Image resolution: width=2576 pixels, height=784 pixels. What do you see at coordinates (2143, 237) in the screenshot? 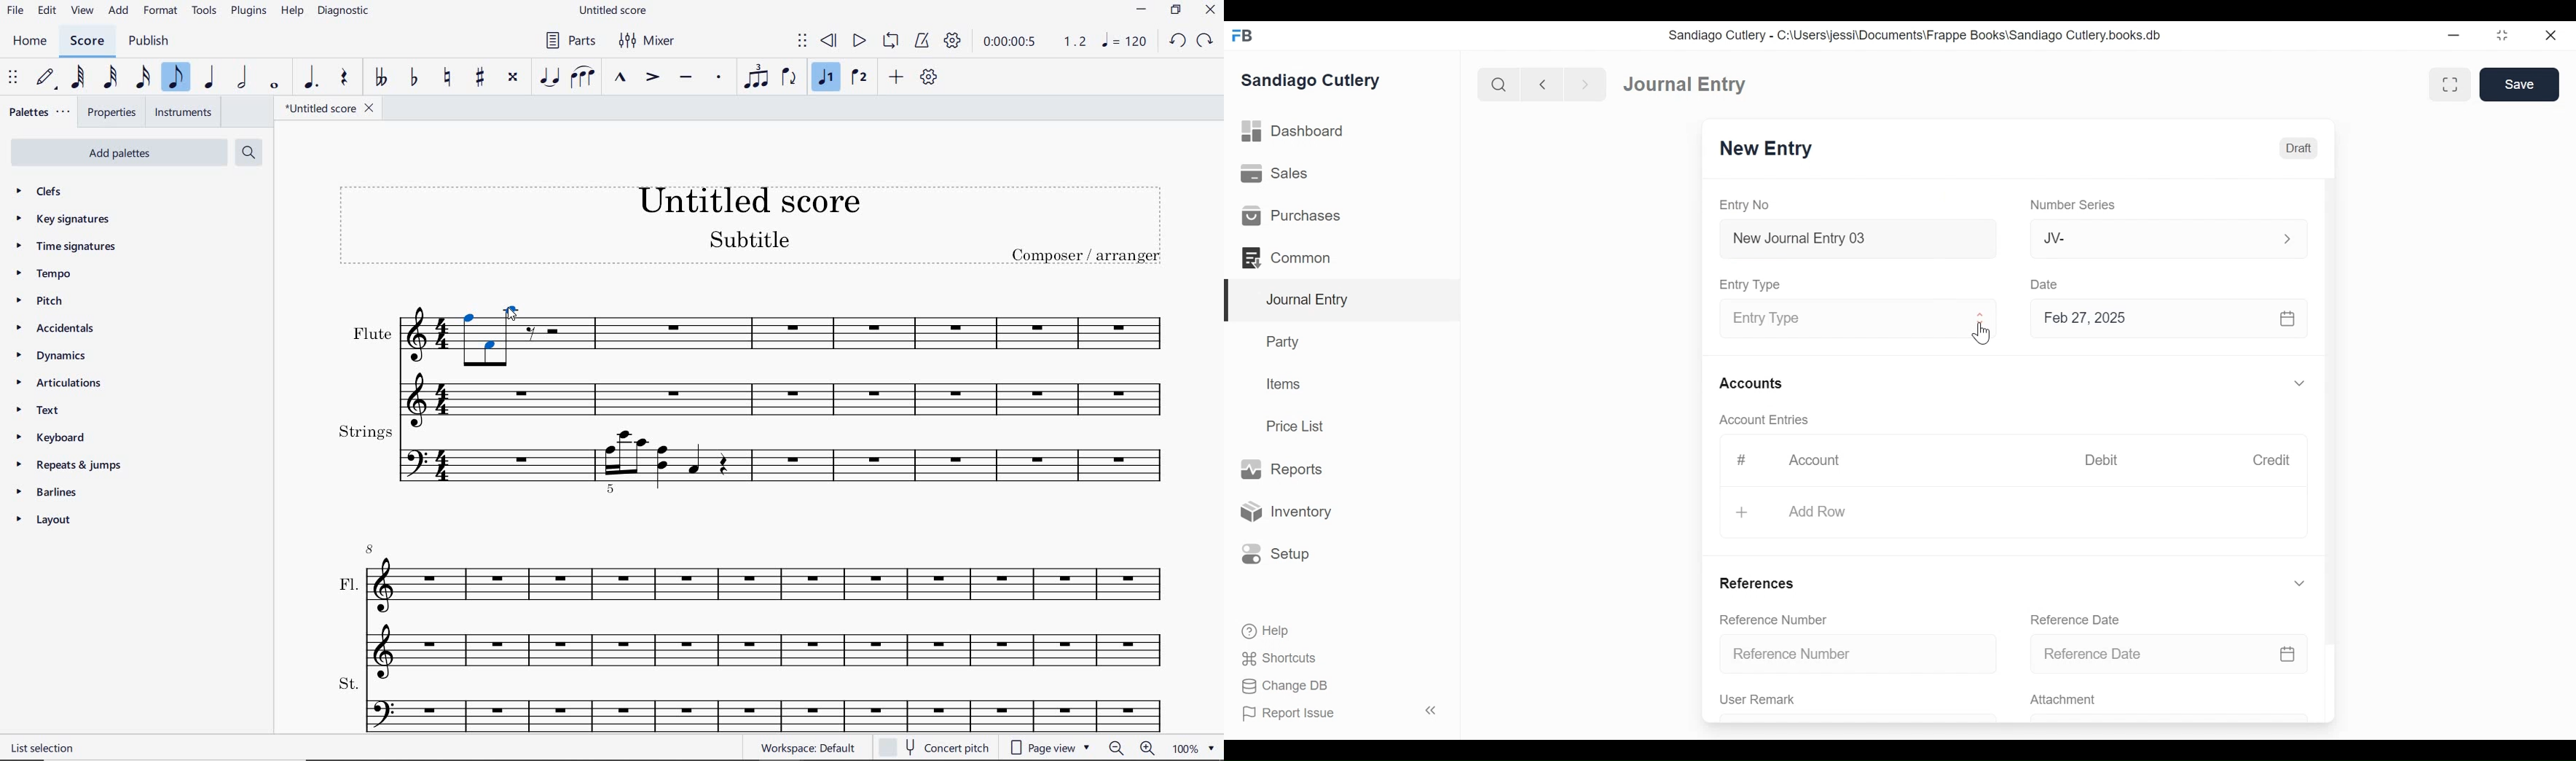
I see `JV-` at bounding box center [2143, 237].